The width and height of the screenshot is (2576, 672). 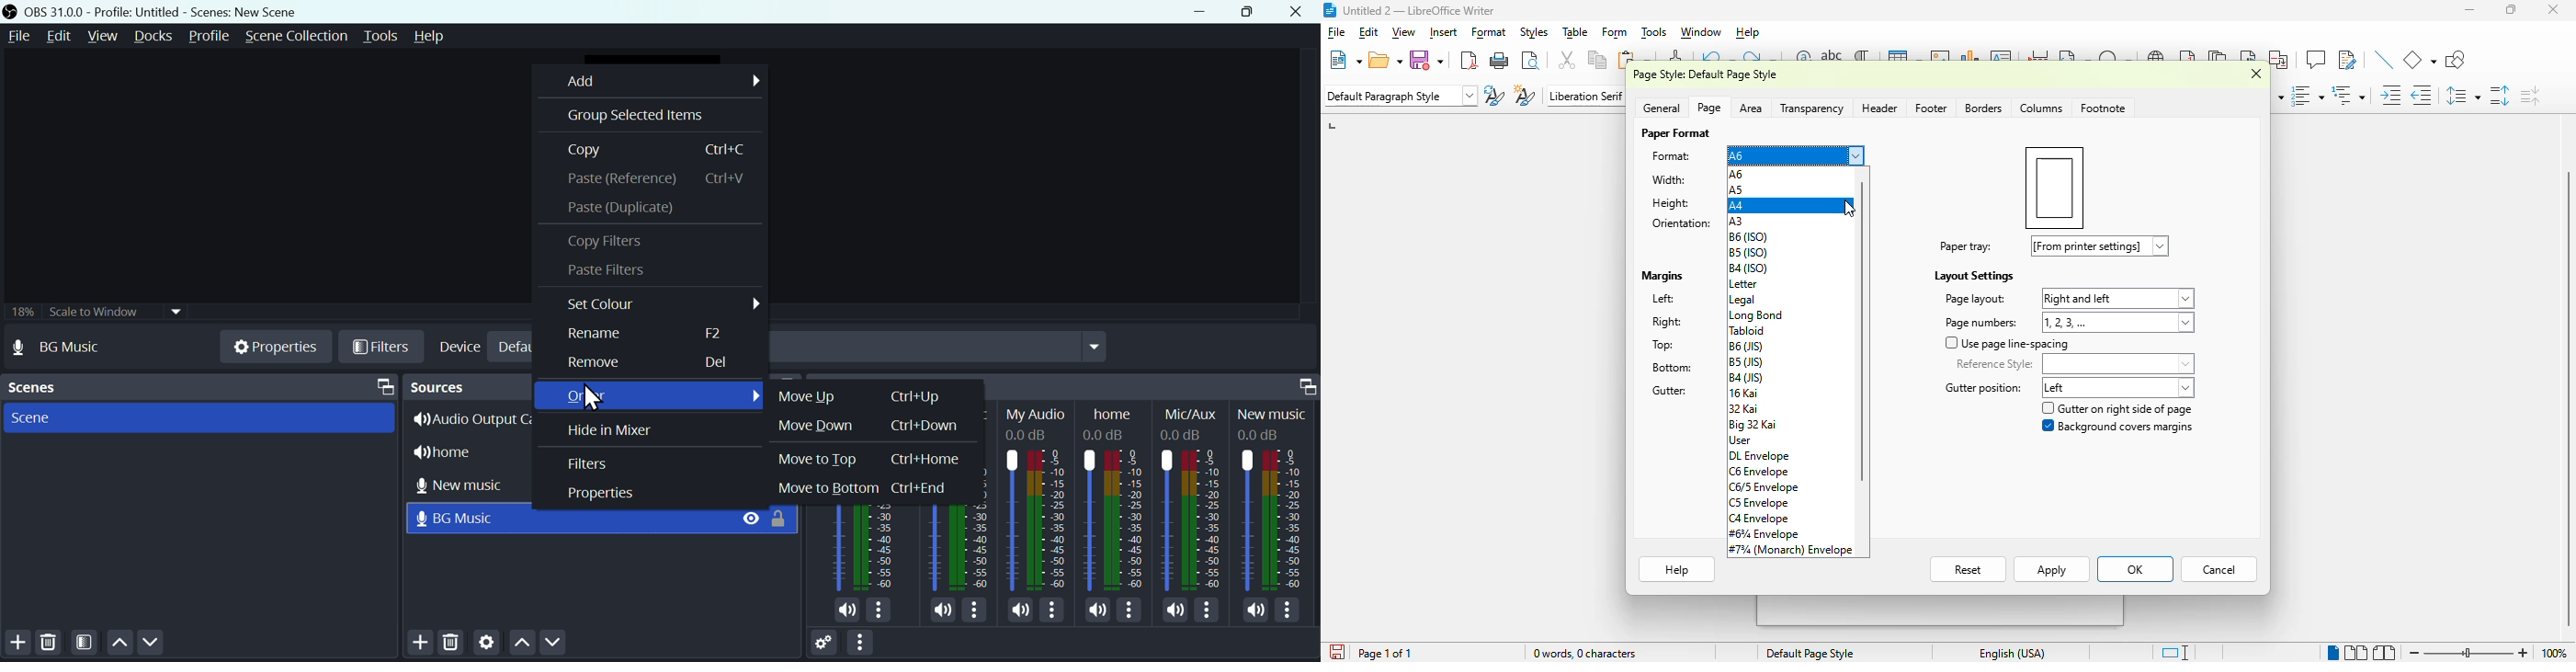 What do you see at coordinates (1748, 31) in the screenshot?
I see `help` at bounding box center [1748, 31].